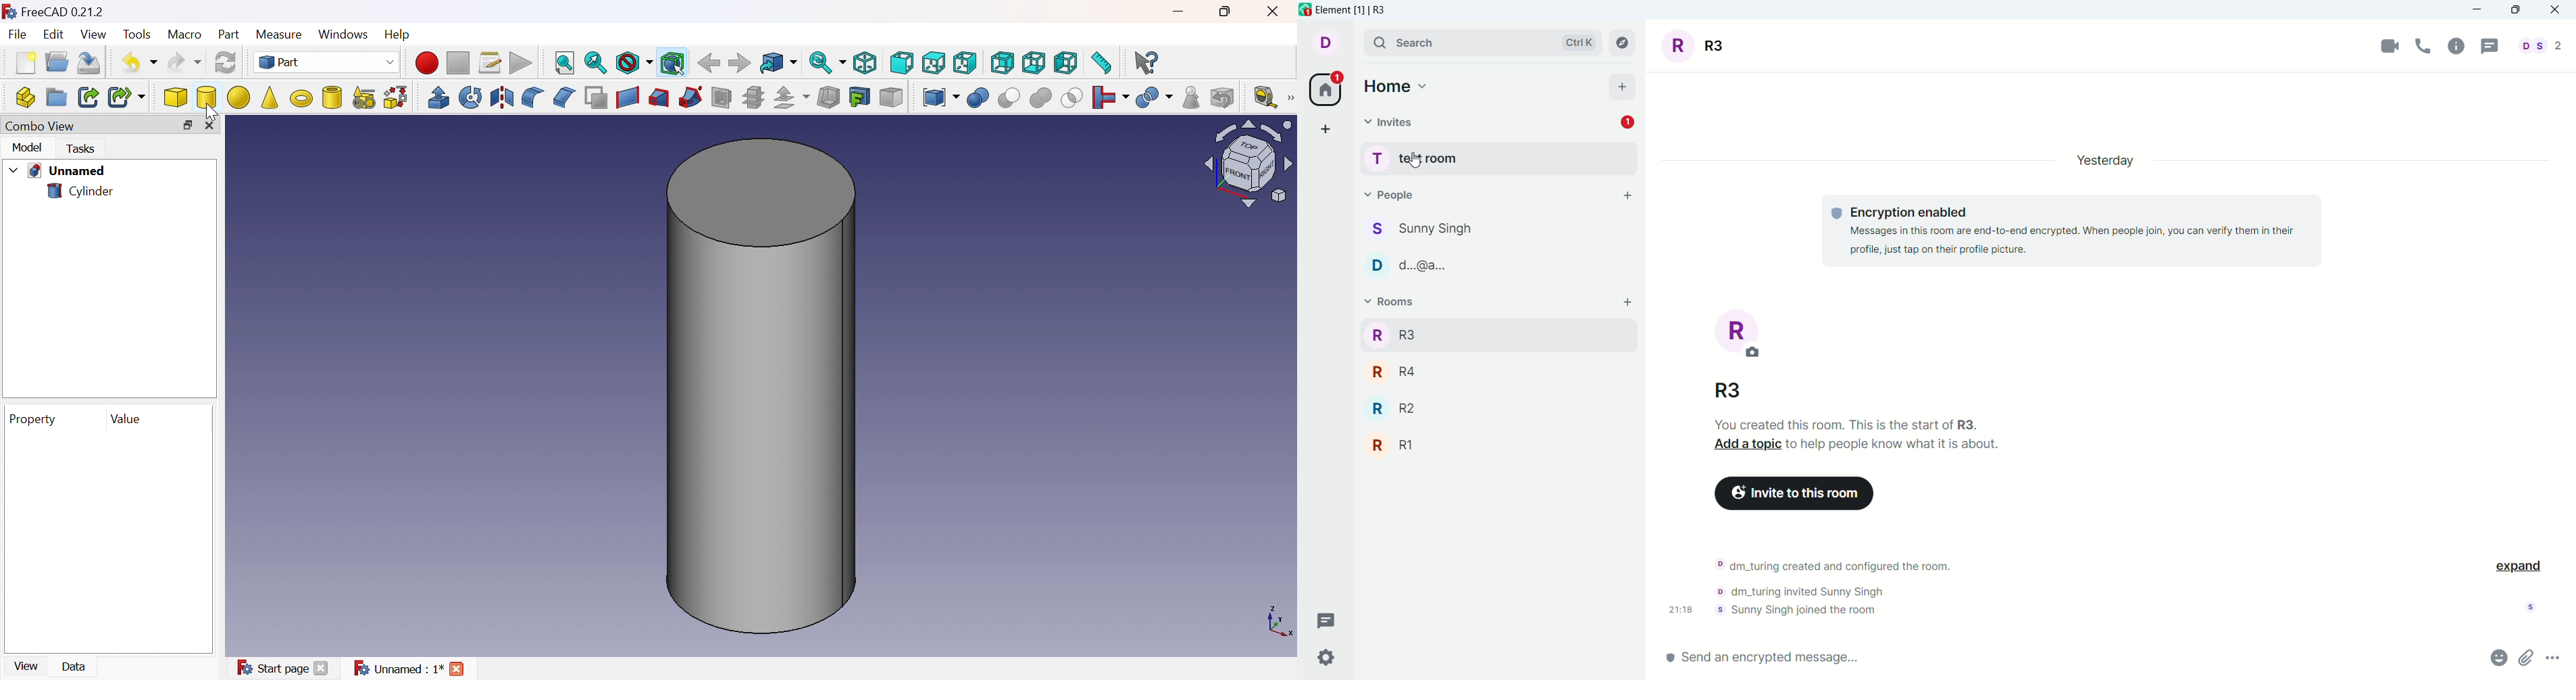  Describe the element at coordinates (1851, 587) in the screenshot. I see `text` at that location.